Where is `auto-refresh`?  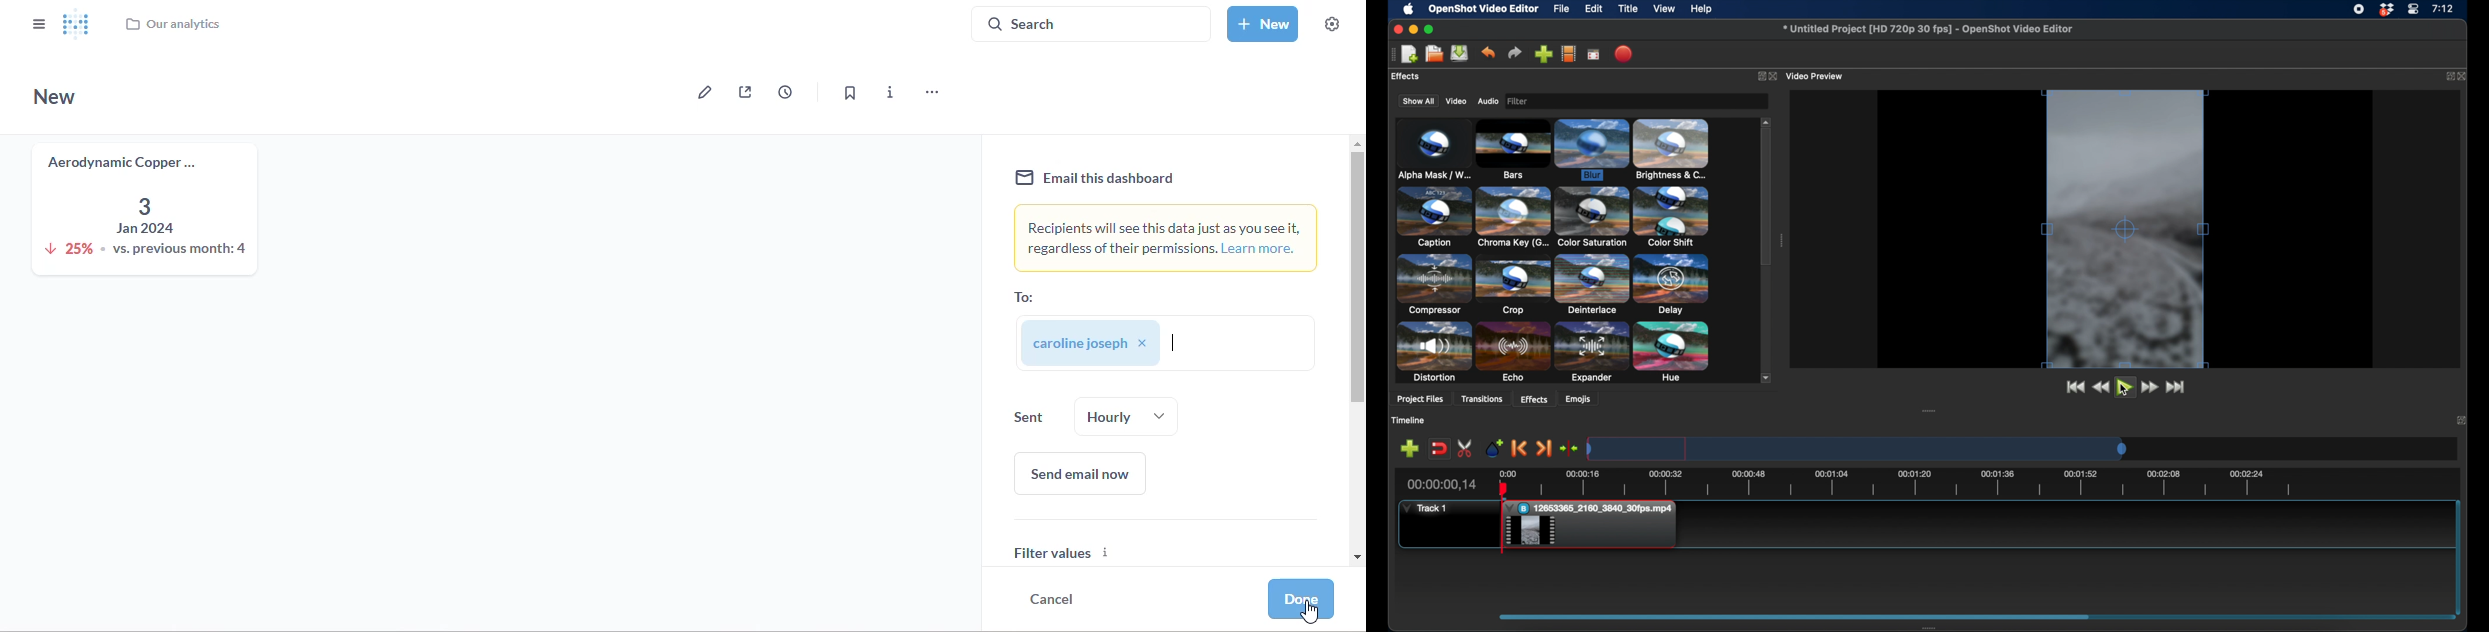
auto-refresh is located at coordinates (785, 91).